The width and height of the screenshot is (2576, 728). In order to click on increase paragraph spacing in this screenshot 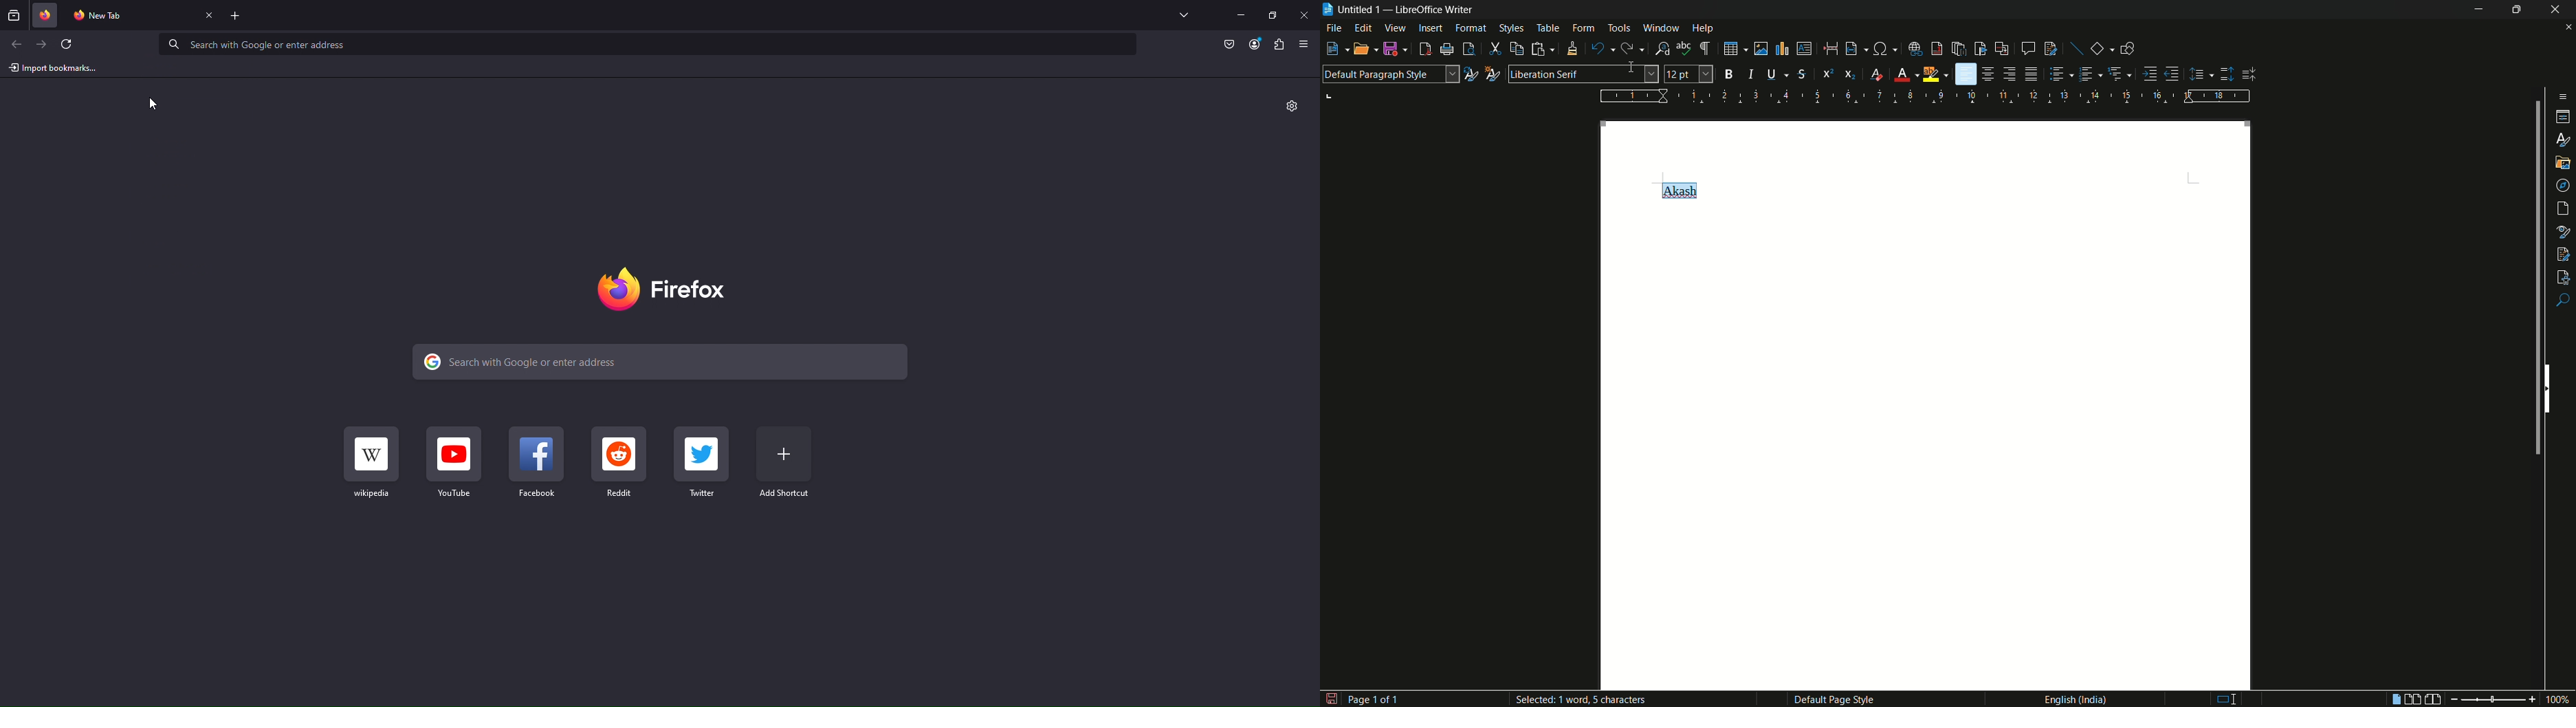, I will do `click(2228, 74)`.